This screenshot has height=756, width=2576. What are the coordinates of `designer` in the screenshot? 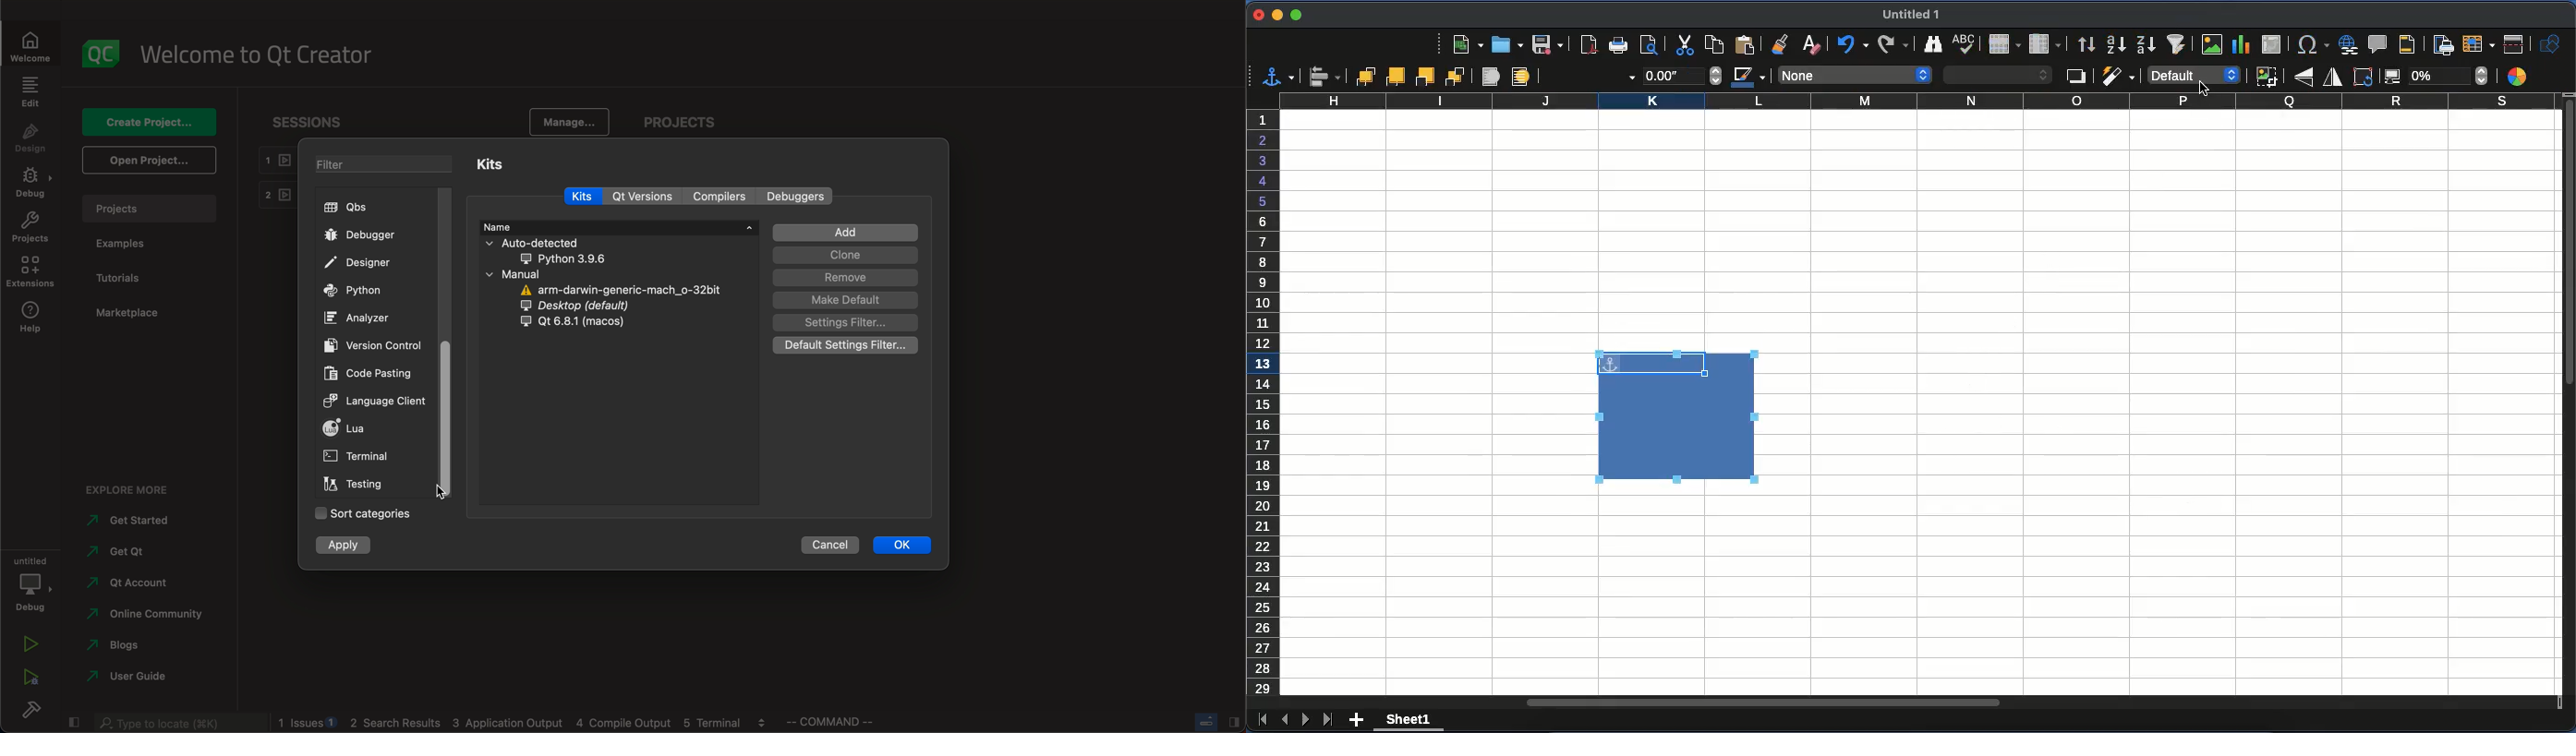 It's located at (363, 262).